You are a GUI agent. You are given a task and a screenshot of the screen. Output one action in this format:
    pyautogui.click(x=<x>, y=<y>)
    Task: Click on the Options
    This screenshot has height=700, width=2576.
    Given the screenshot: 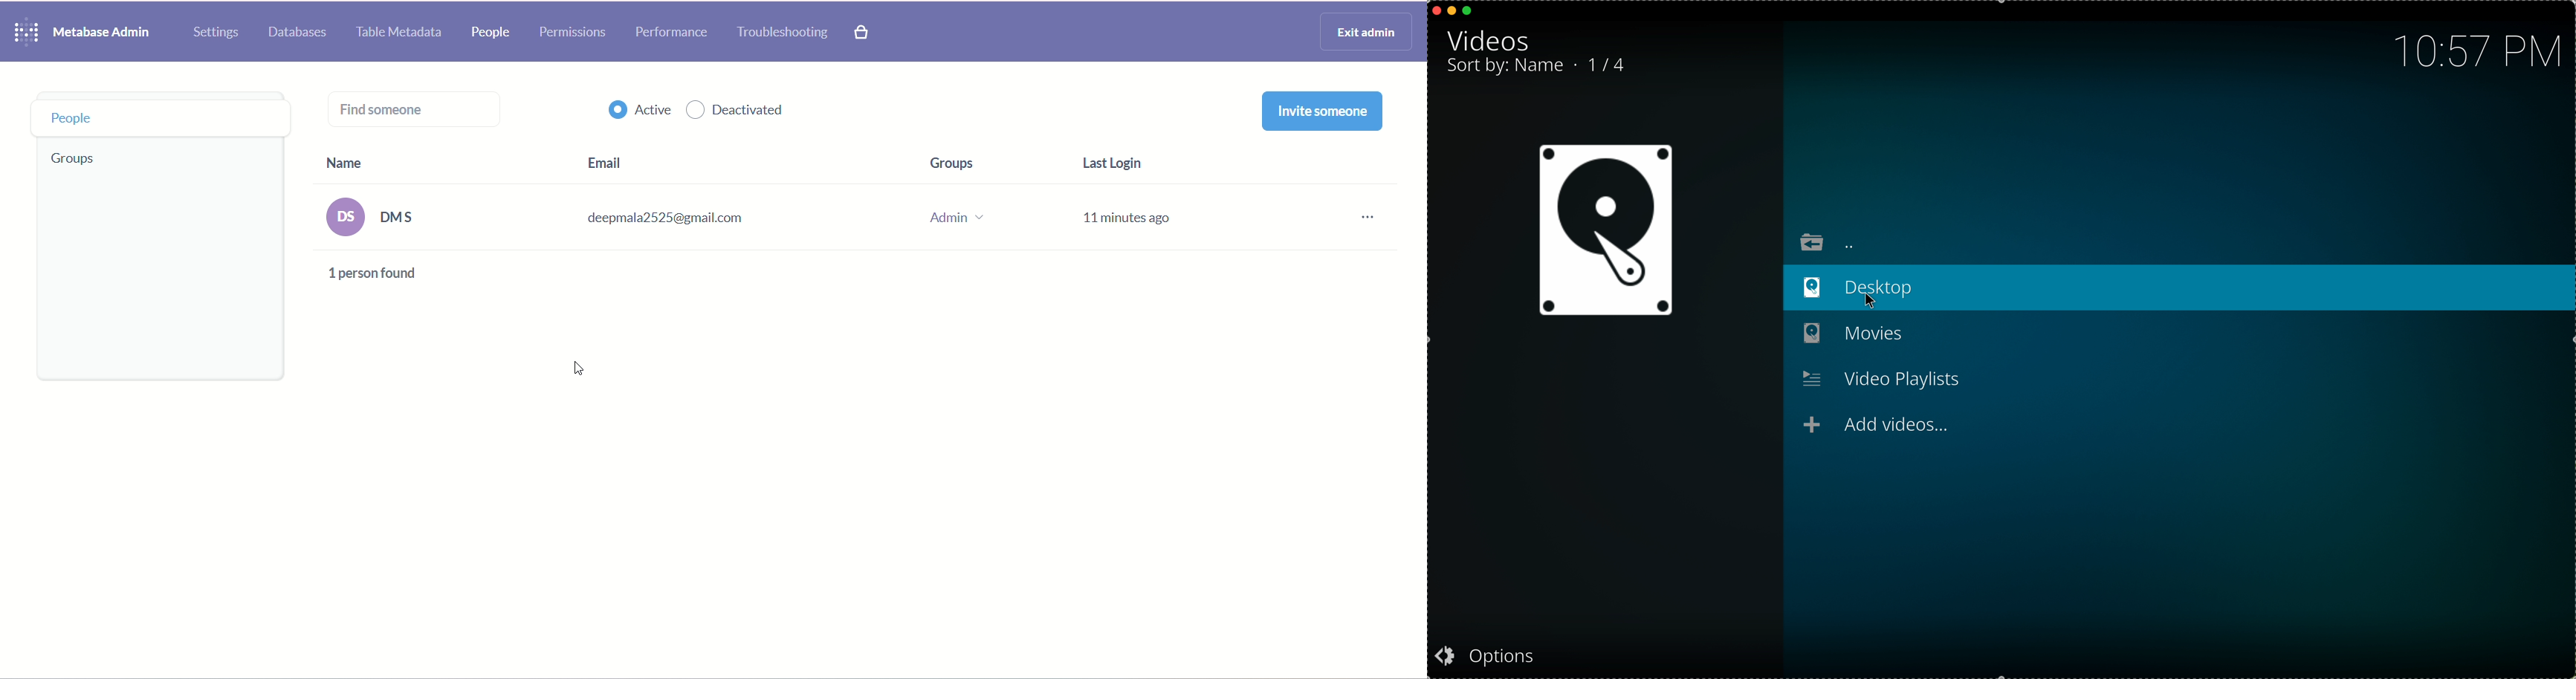 What is the action you would take?
    pyautogui.click(x=1502, y=654)
    